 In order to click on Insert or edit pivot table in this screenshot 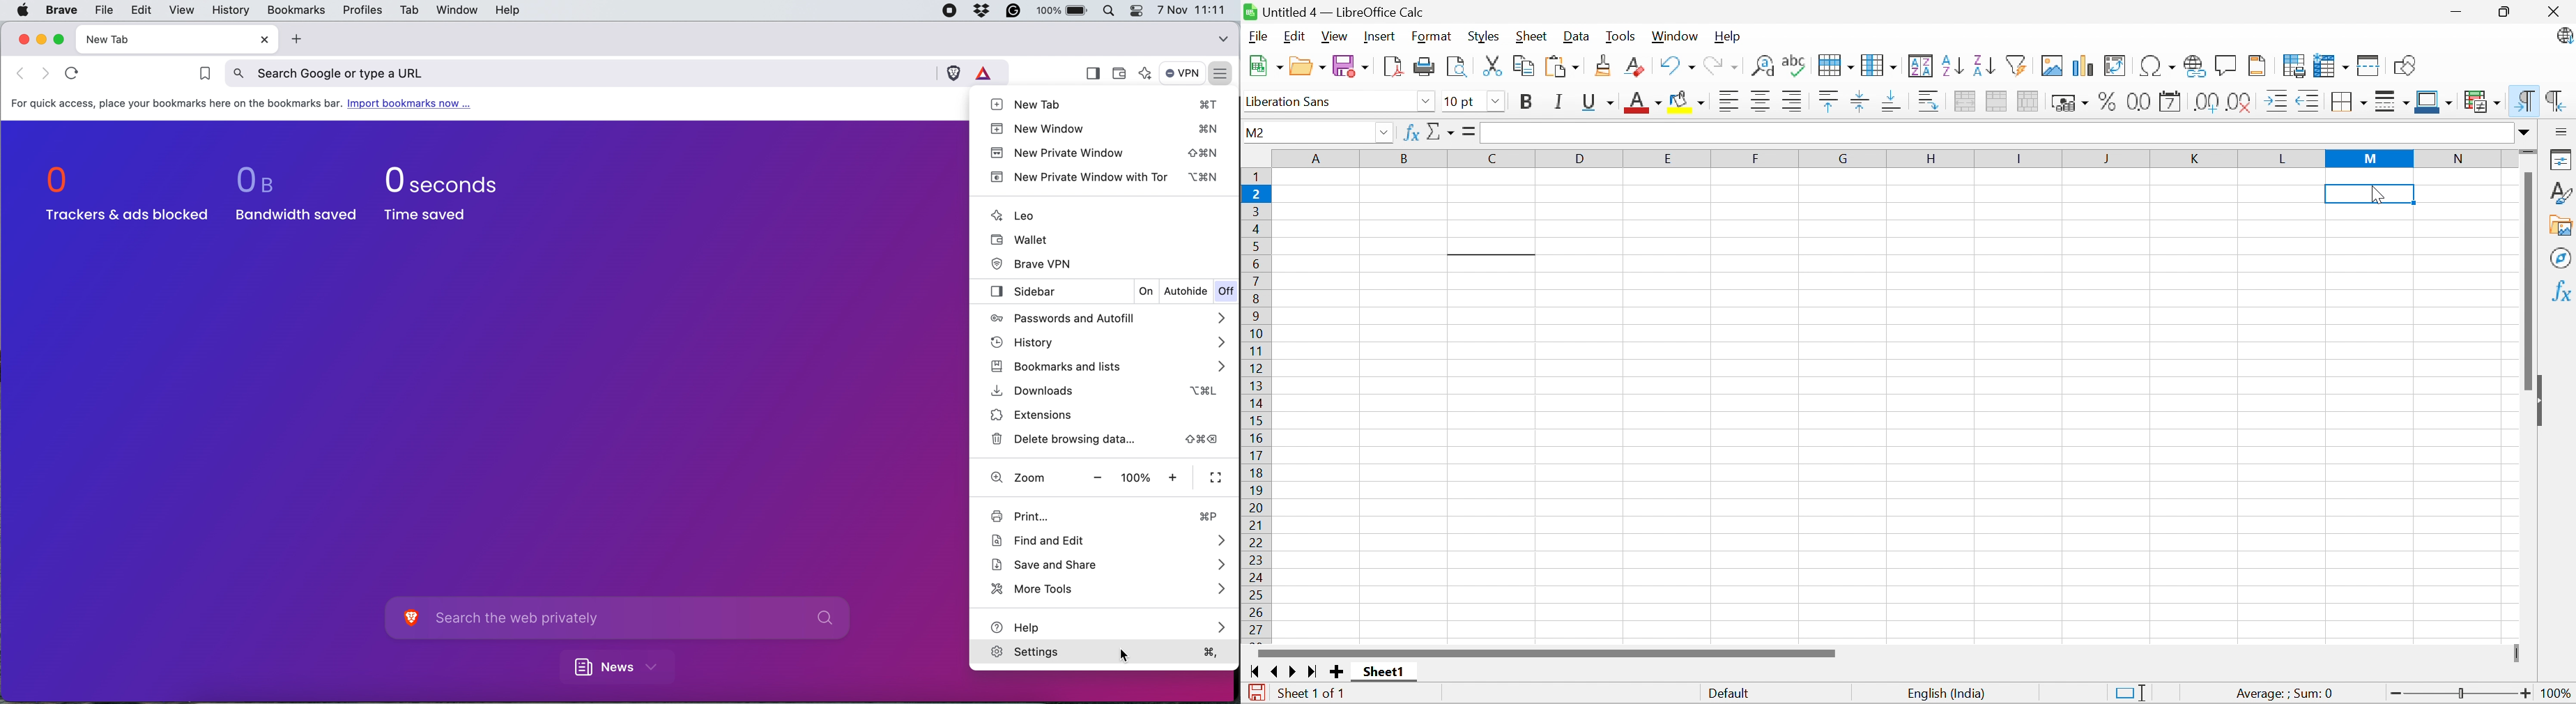, I will do `click(2116, 66)`.